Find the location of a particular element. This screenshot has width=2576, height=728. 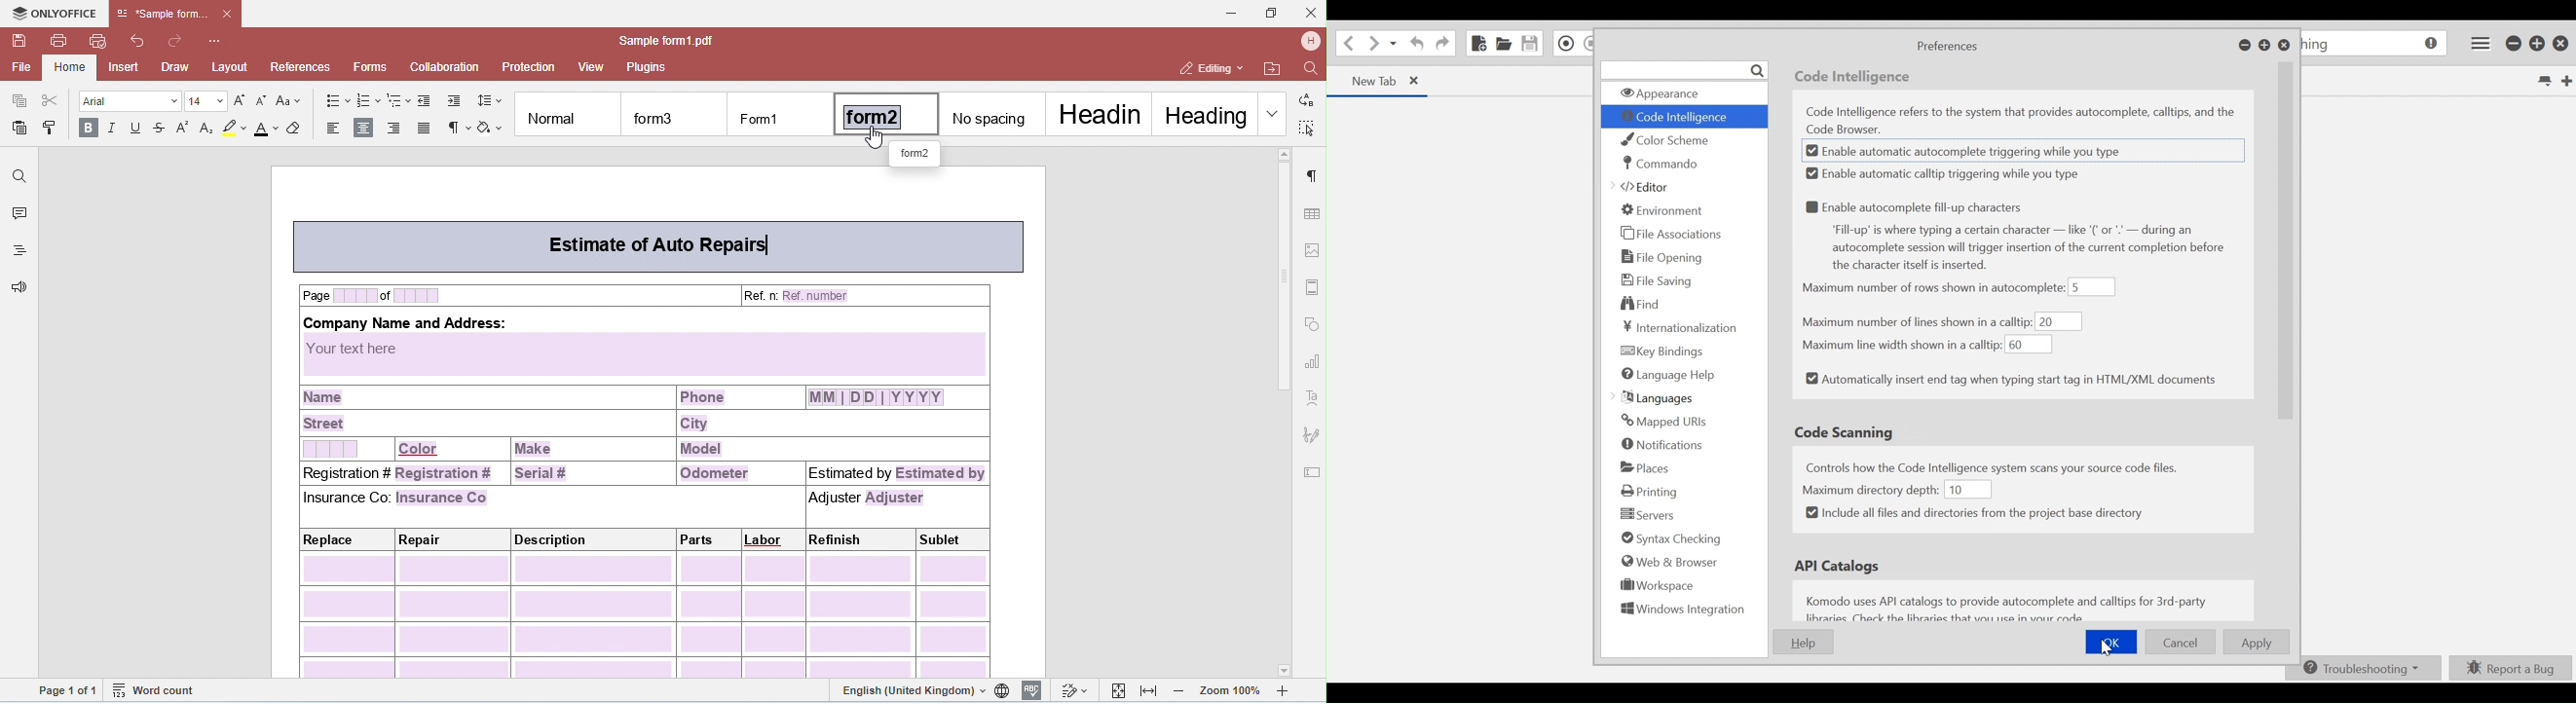

Find is located at coordinates (1642, 303).